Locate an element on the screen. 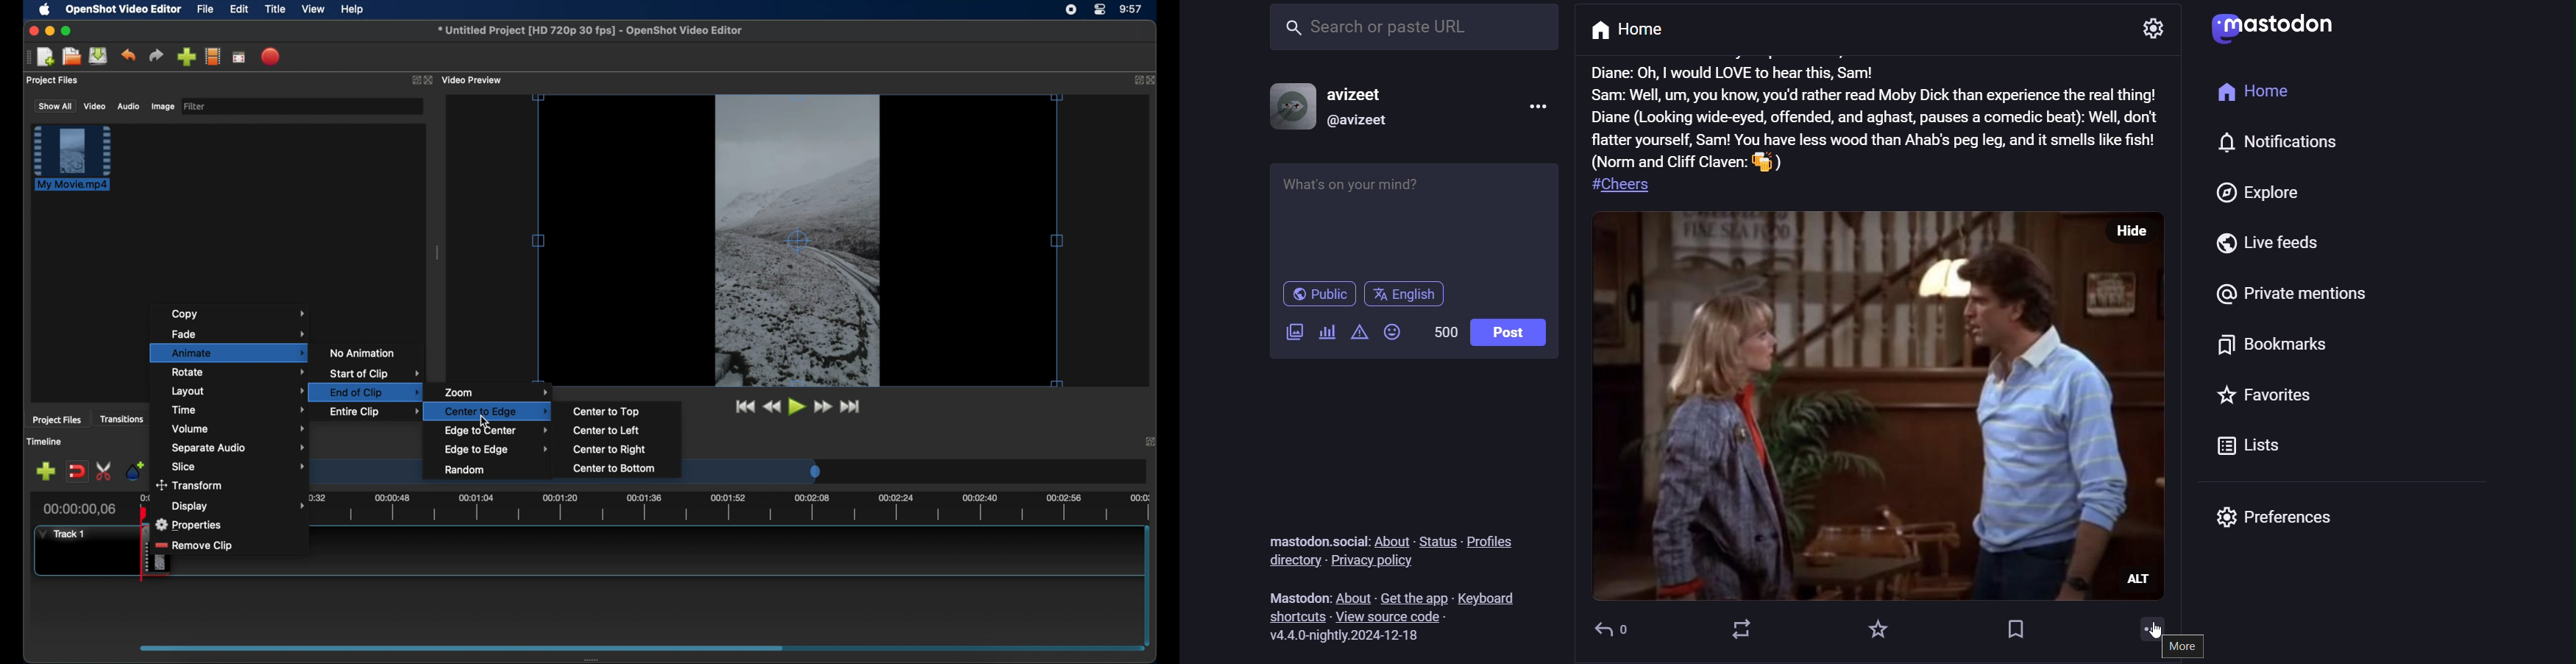 This screenshot has width=2576, height=672. english is located at coordinates (1408, 292).